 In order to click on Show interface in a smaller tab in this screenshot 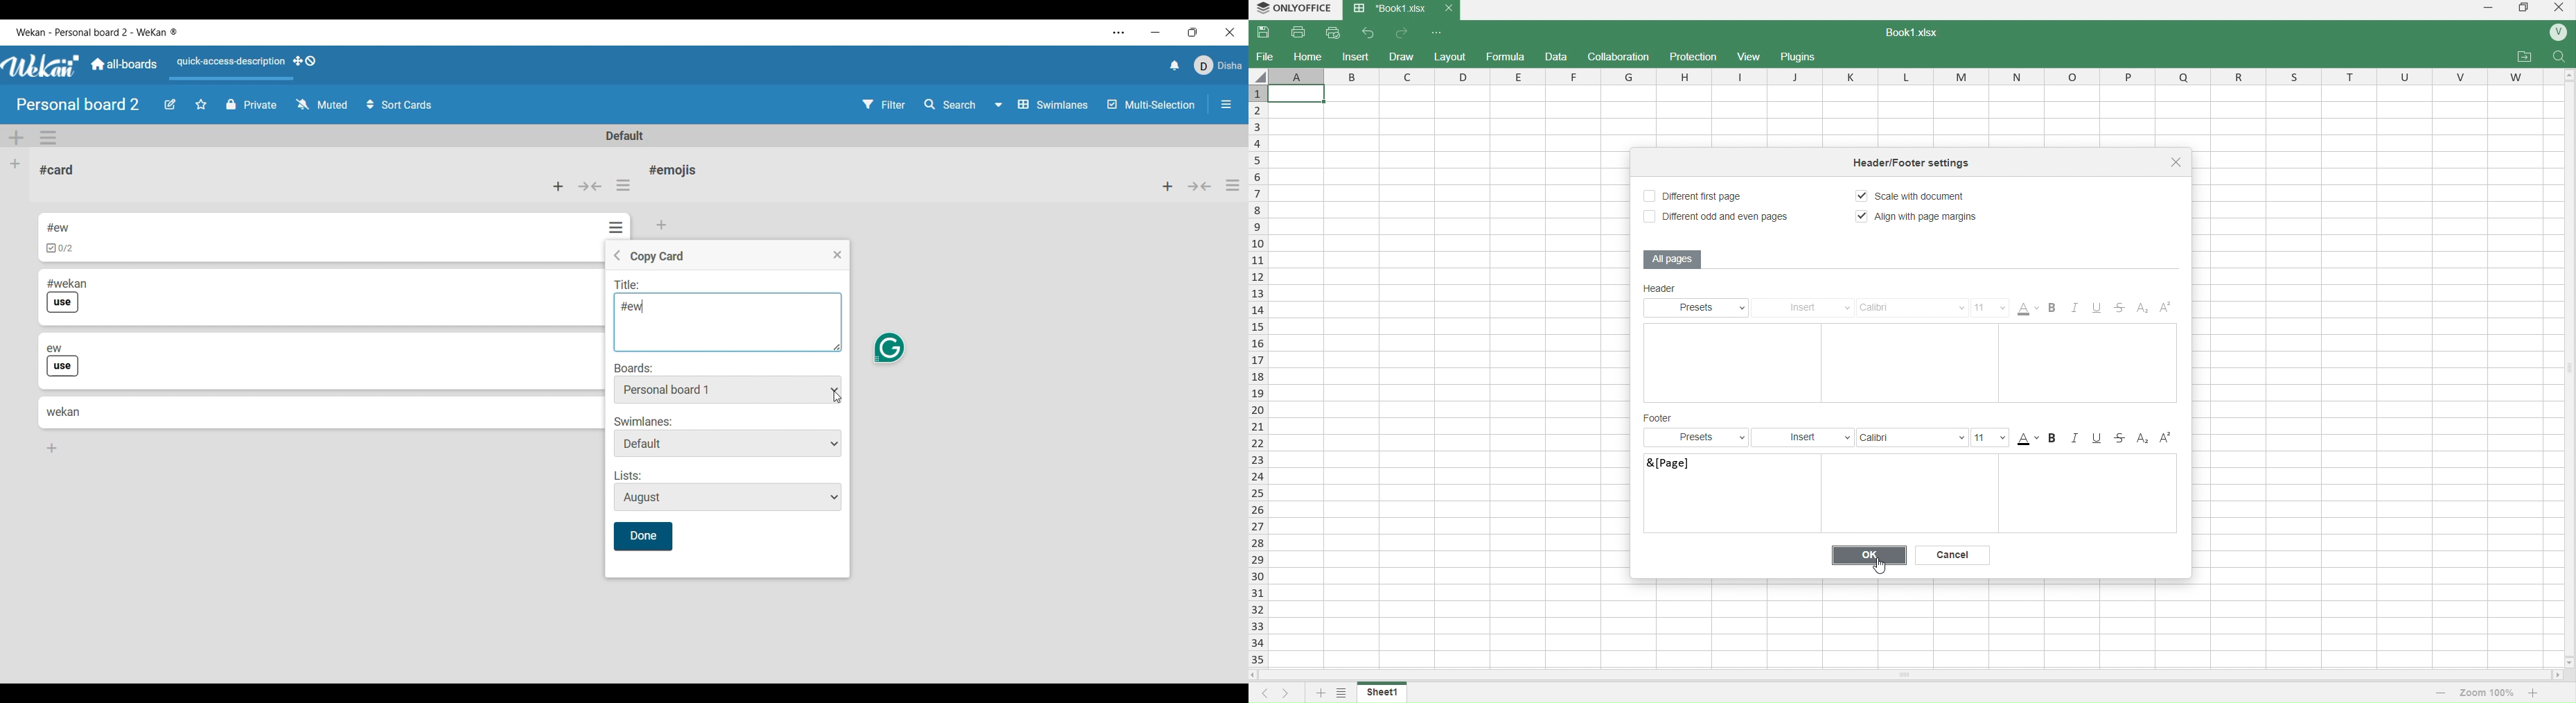, I will do `click(1193, 32)`.